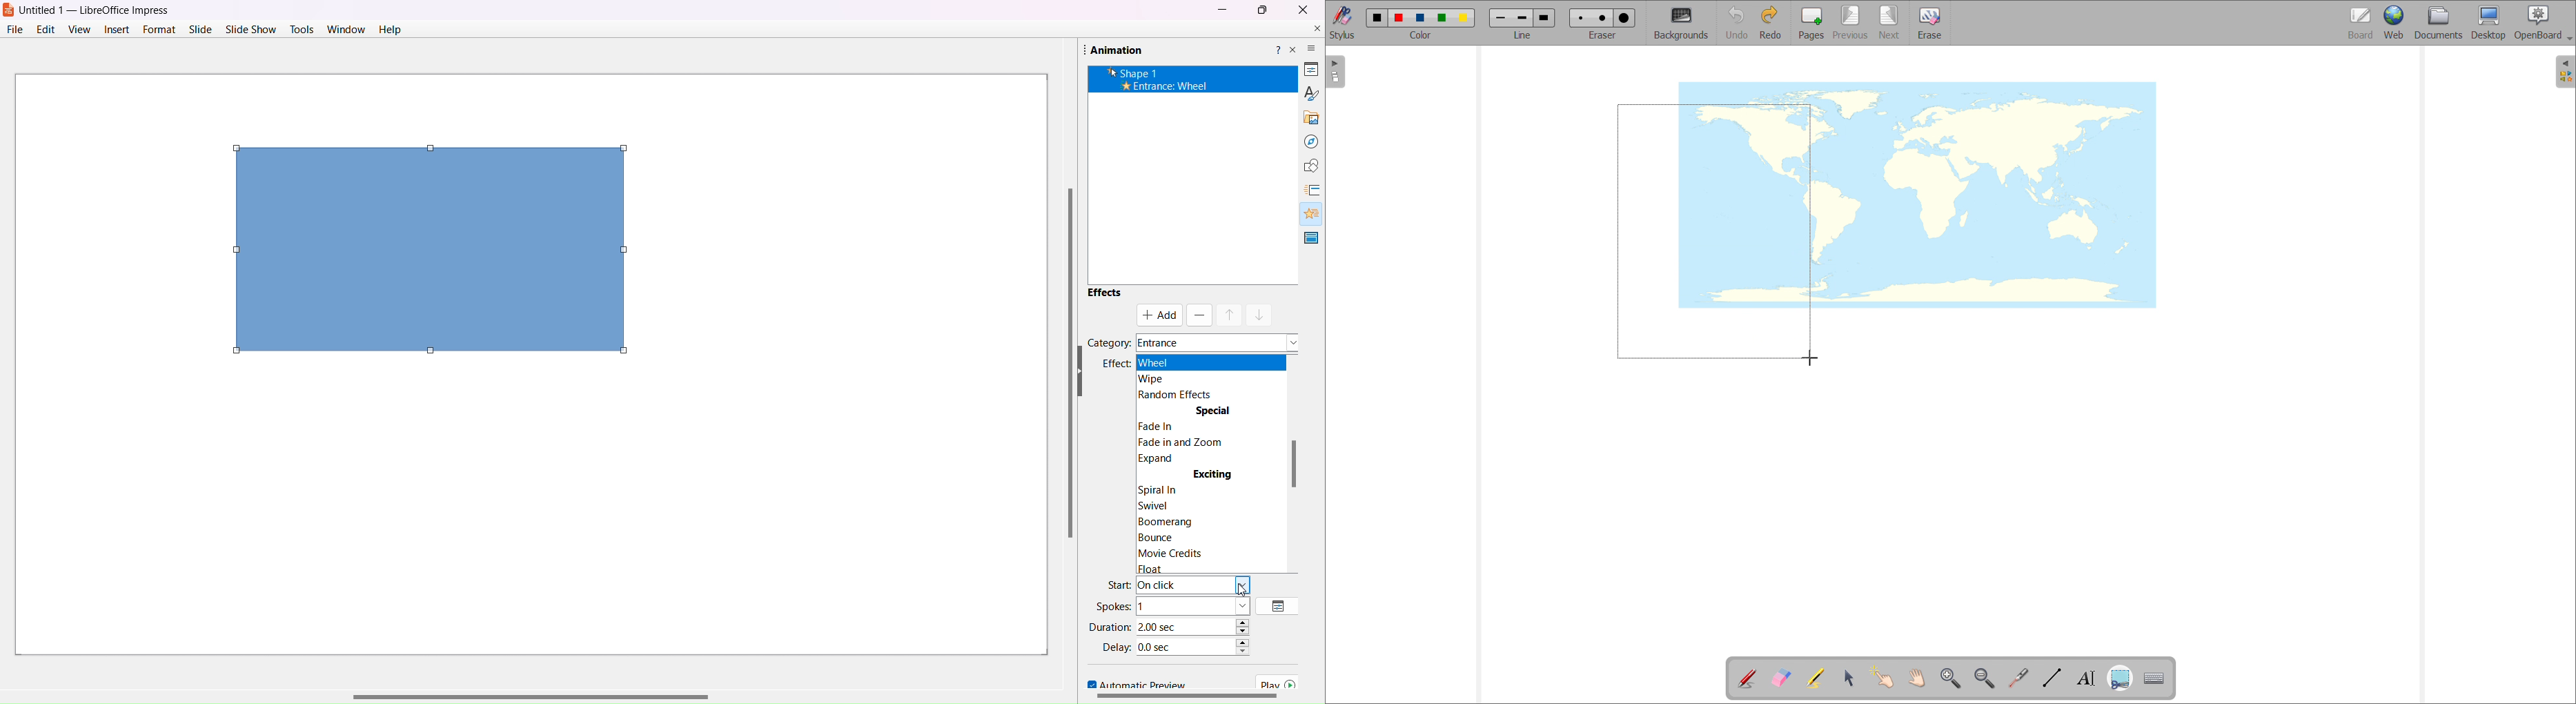 Image resolution: width=2576 pixels, height=728 pixels. Describe the element at coordinates (1281, 682) in the screenshot. I see `Play` at that location.